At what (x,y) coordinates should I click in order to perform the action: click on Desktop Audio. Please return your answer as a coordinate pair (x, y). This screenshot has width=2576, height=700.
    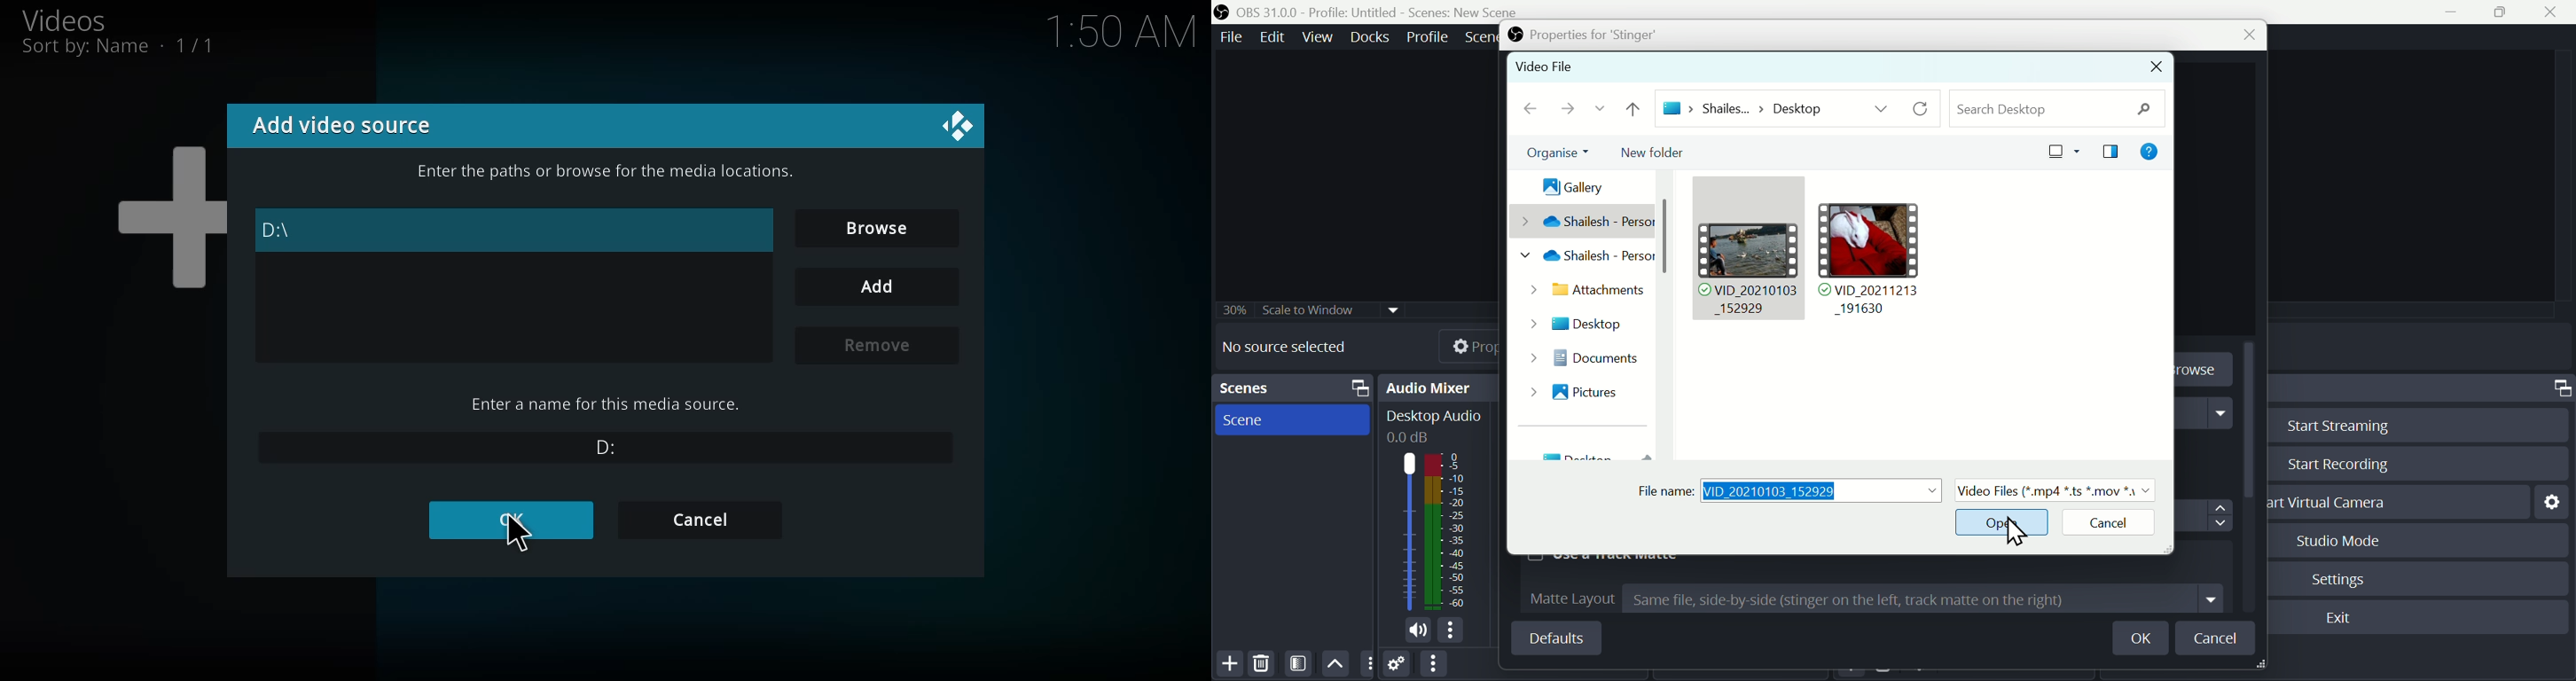
    Looking at the image, I should click on (1432, 425).